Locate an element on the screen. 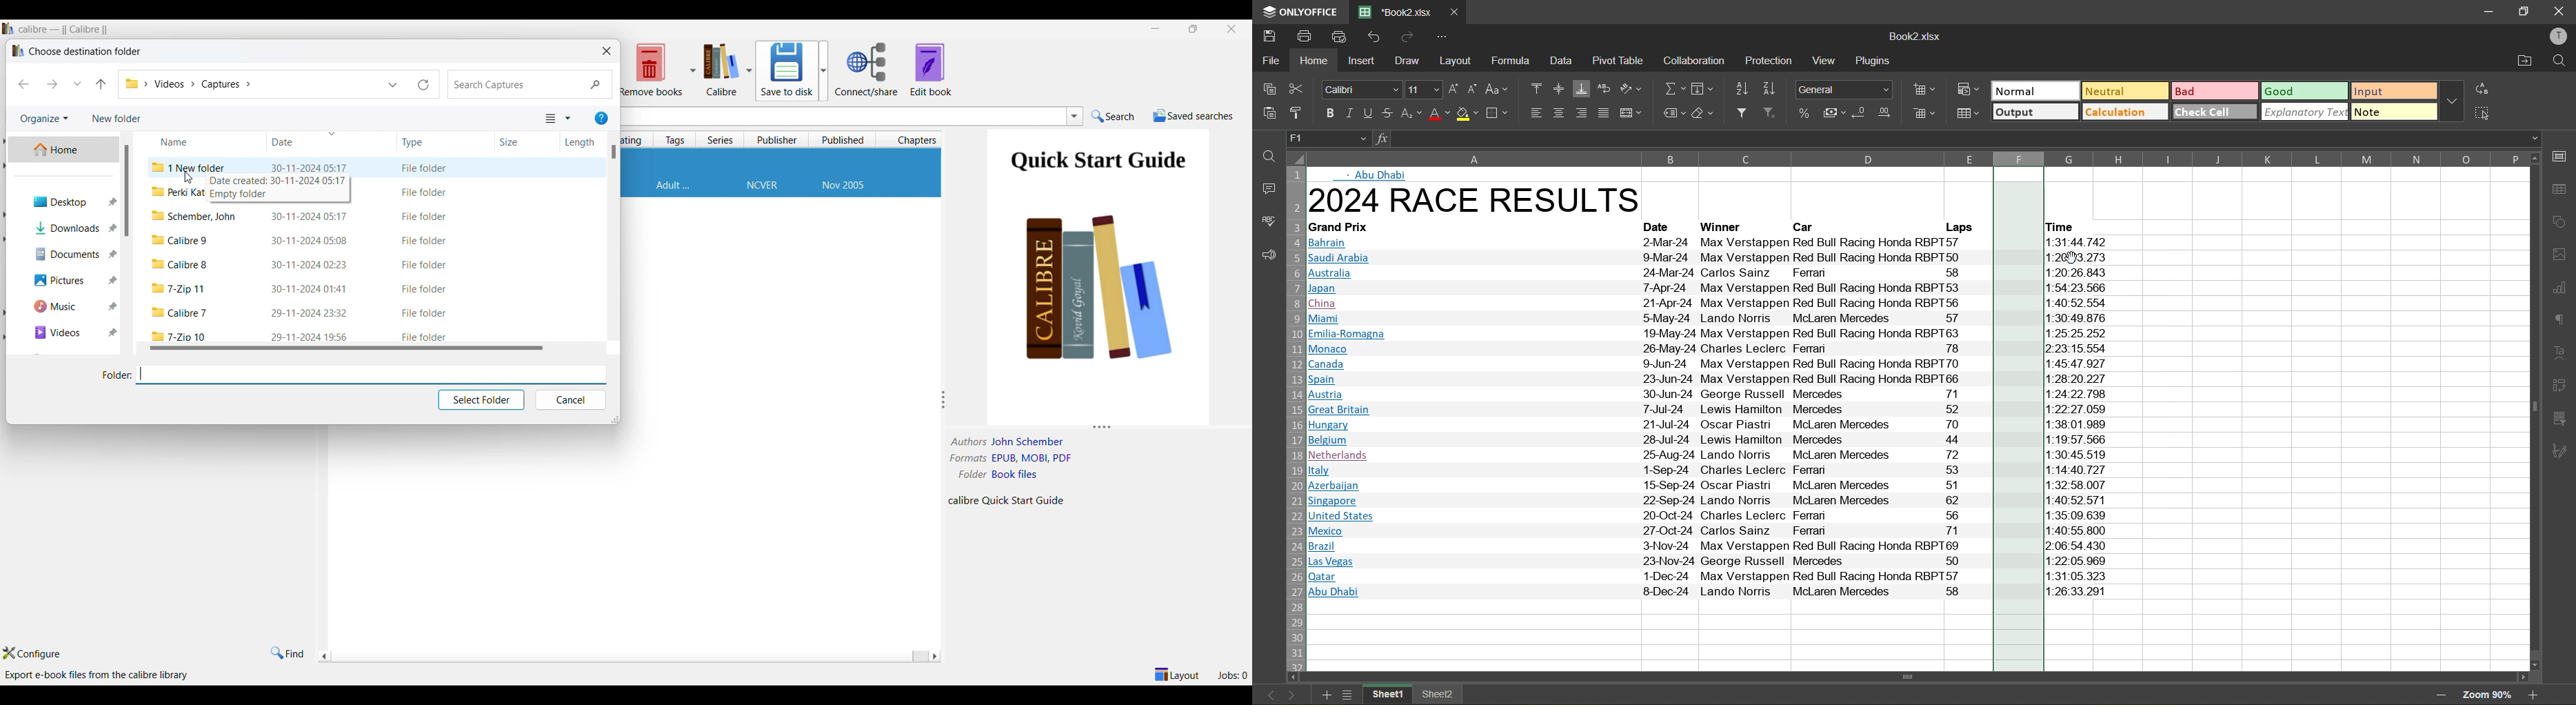 This screenshot has height=728, width=2576. align left is located at coordinates (1536, 113).